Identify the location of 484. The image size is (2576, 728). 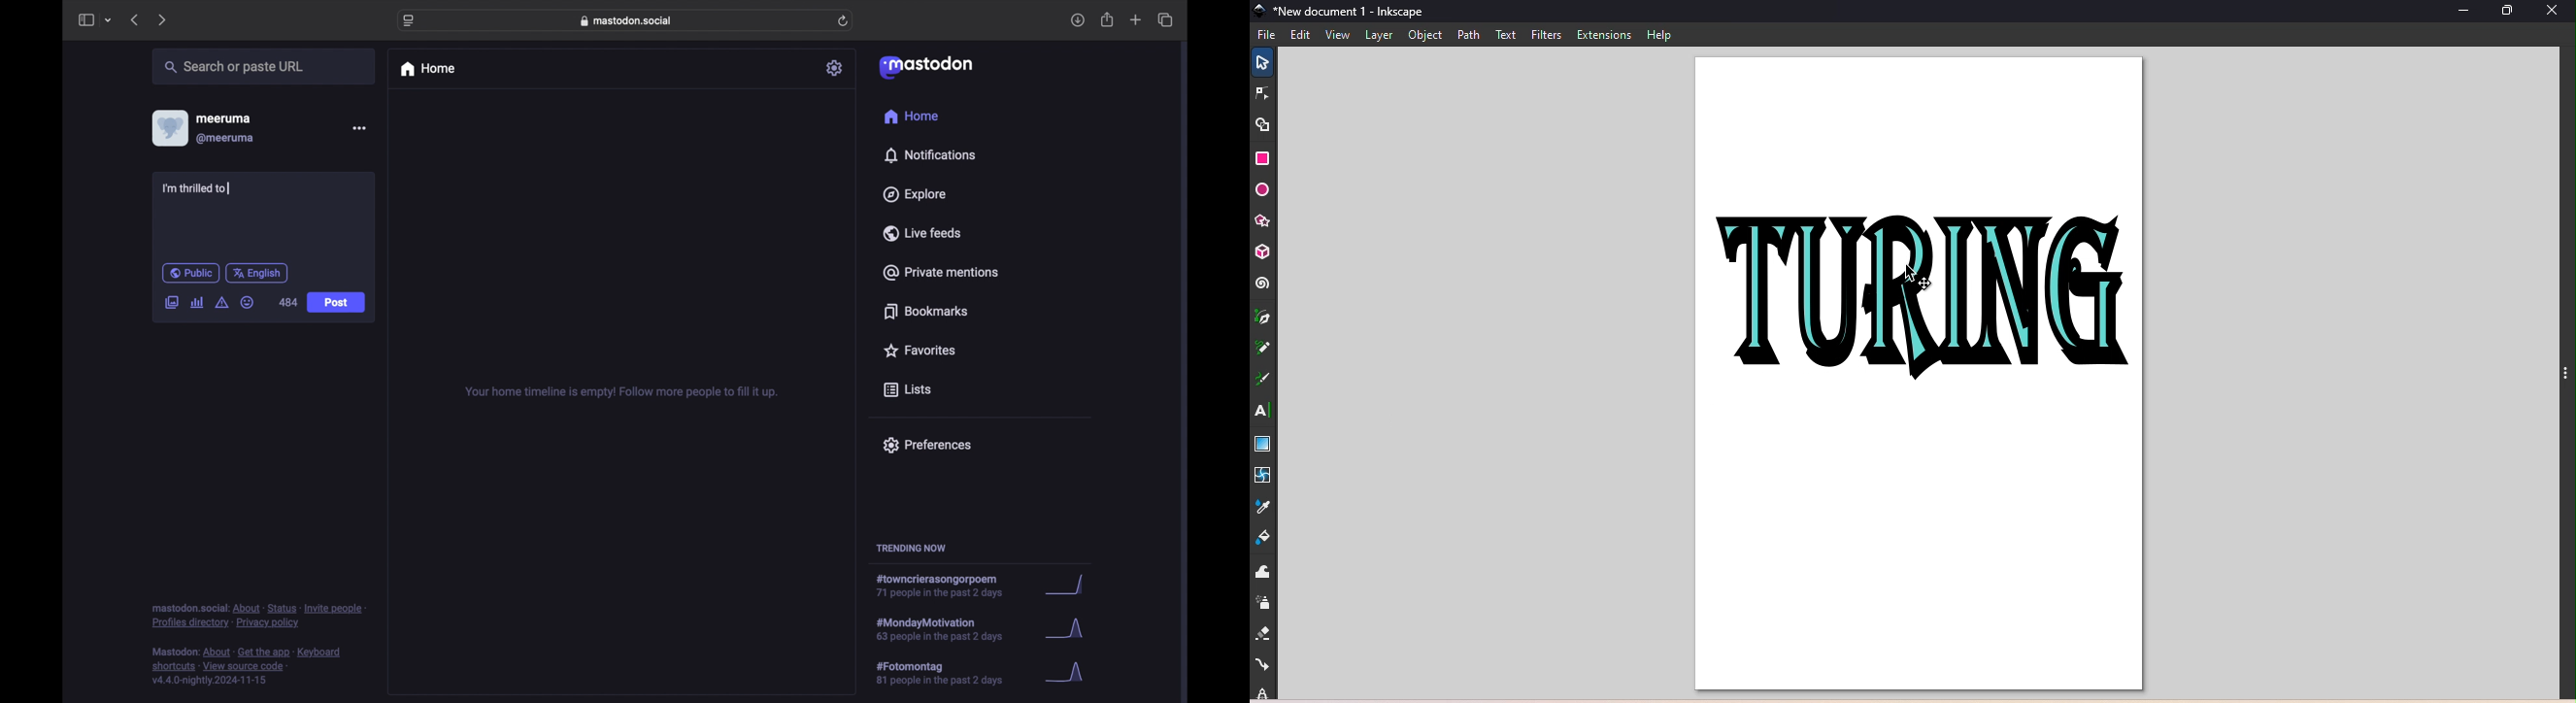
(288, 302).